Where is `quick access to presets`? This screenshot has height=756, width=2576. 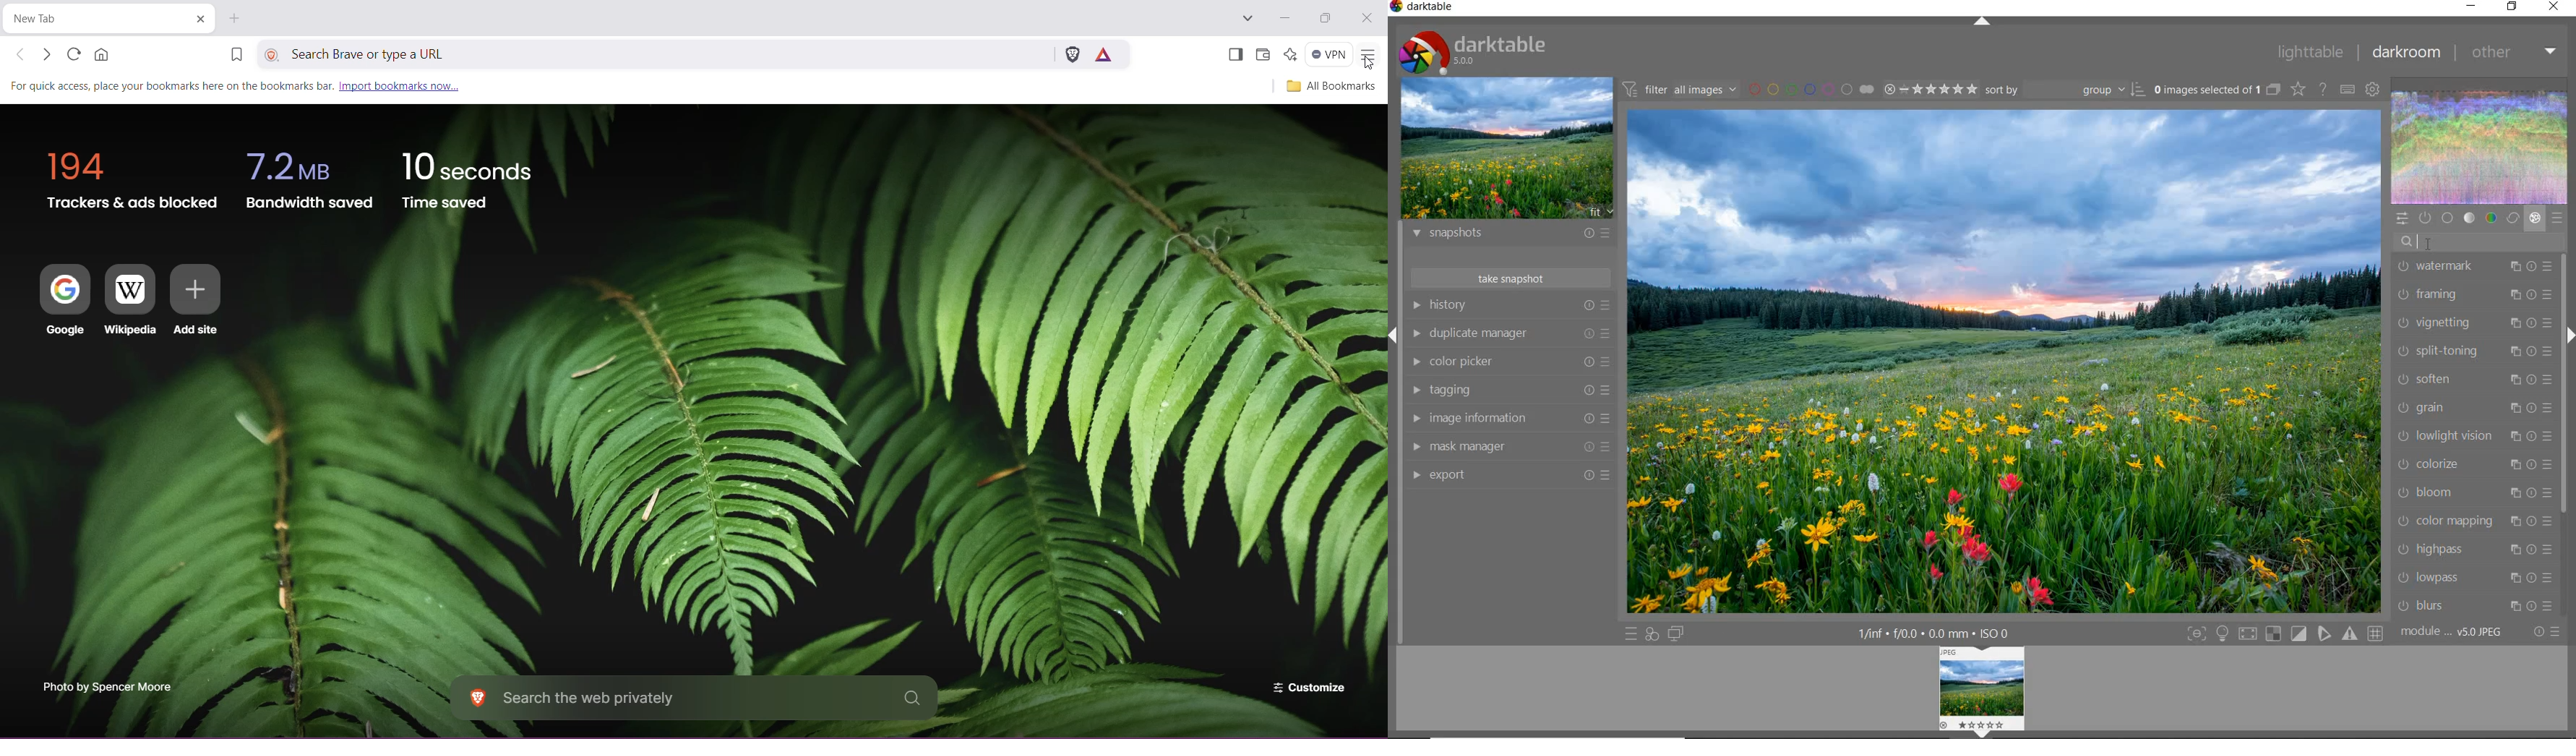
quick access to presets is located at coordinates (1630, 634).